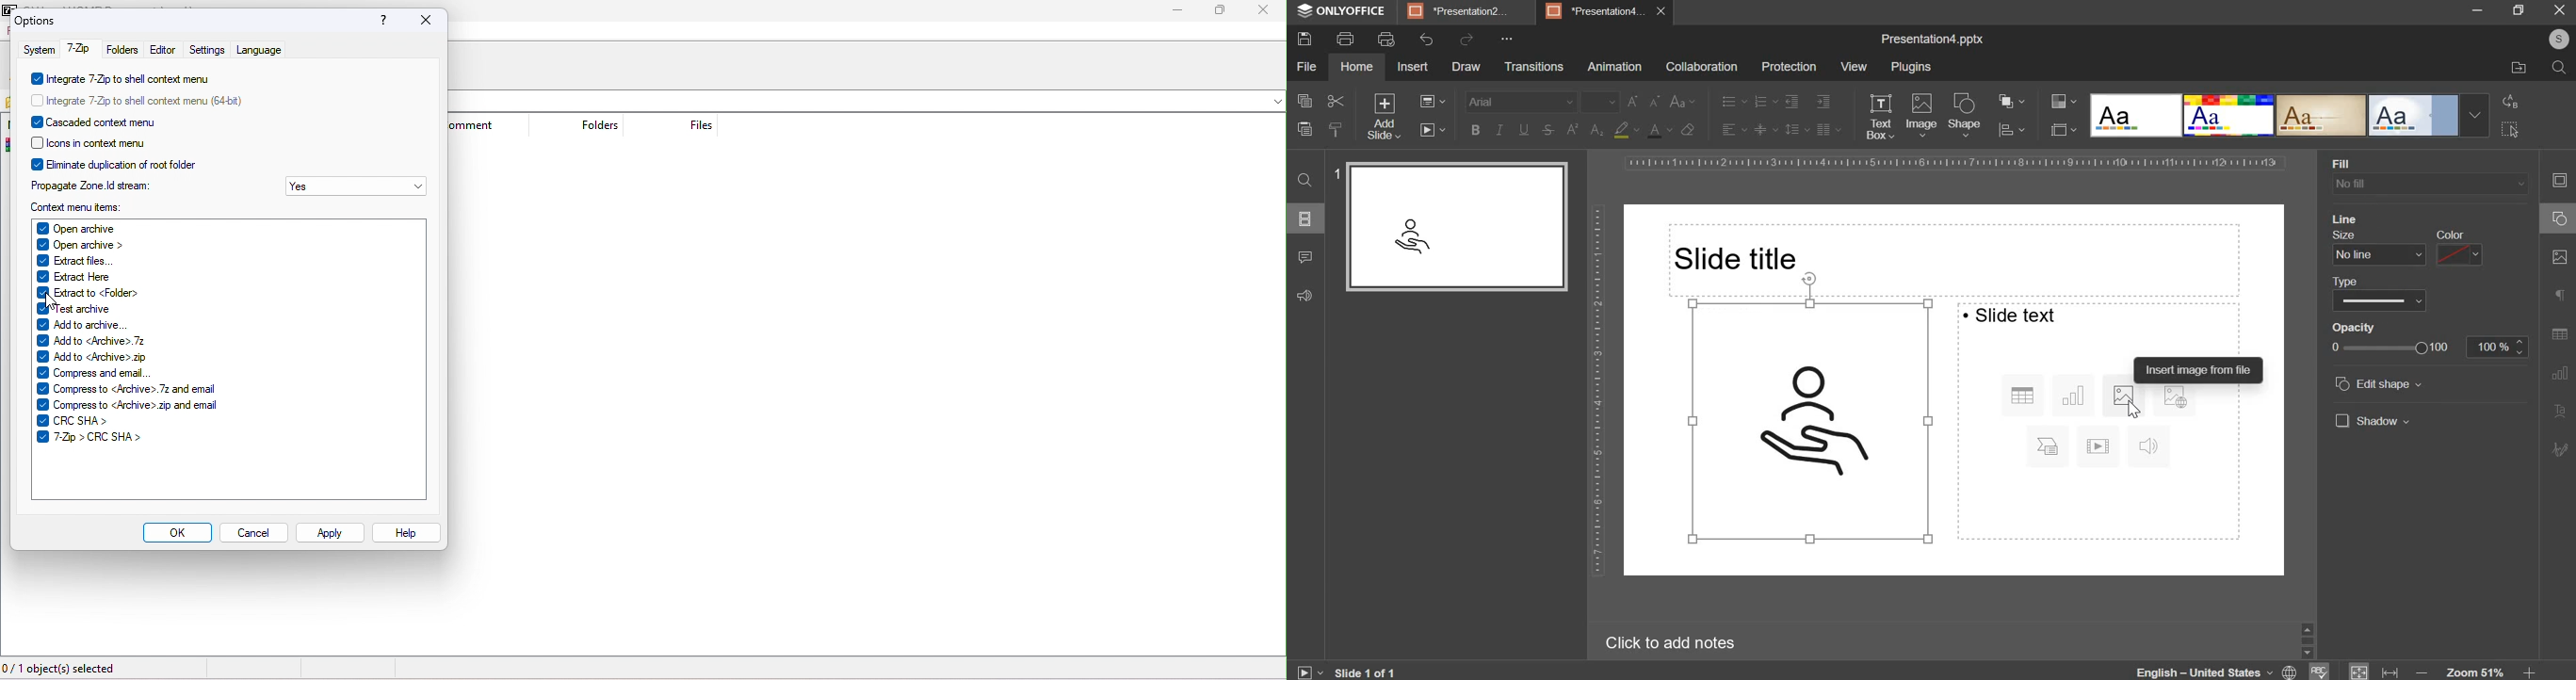  Describe the element at coordinates (1548, 131) in the screenshot. I see `strikethrough` at that location.